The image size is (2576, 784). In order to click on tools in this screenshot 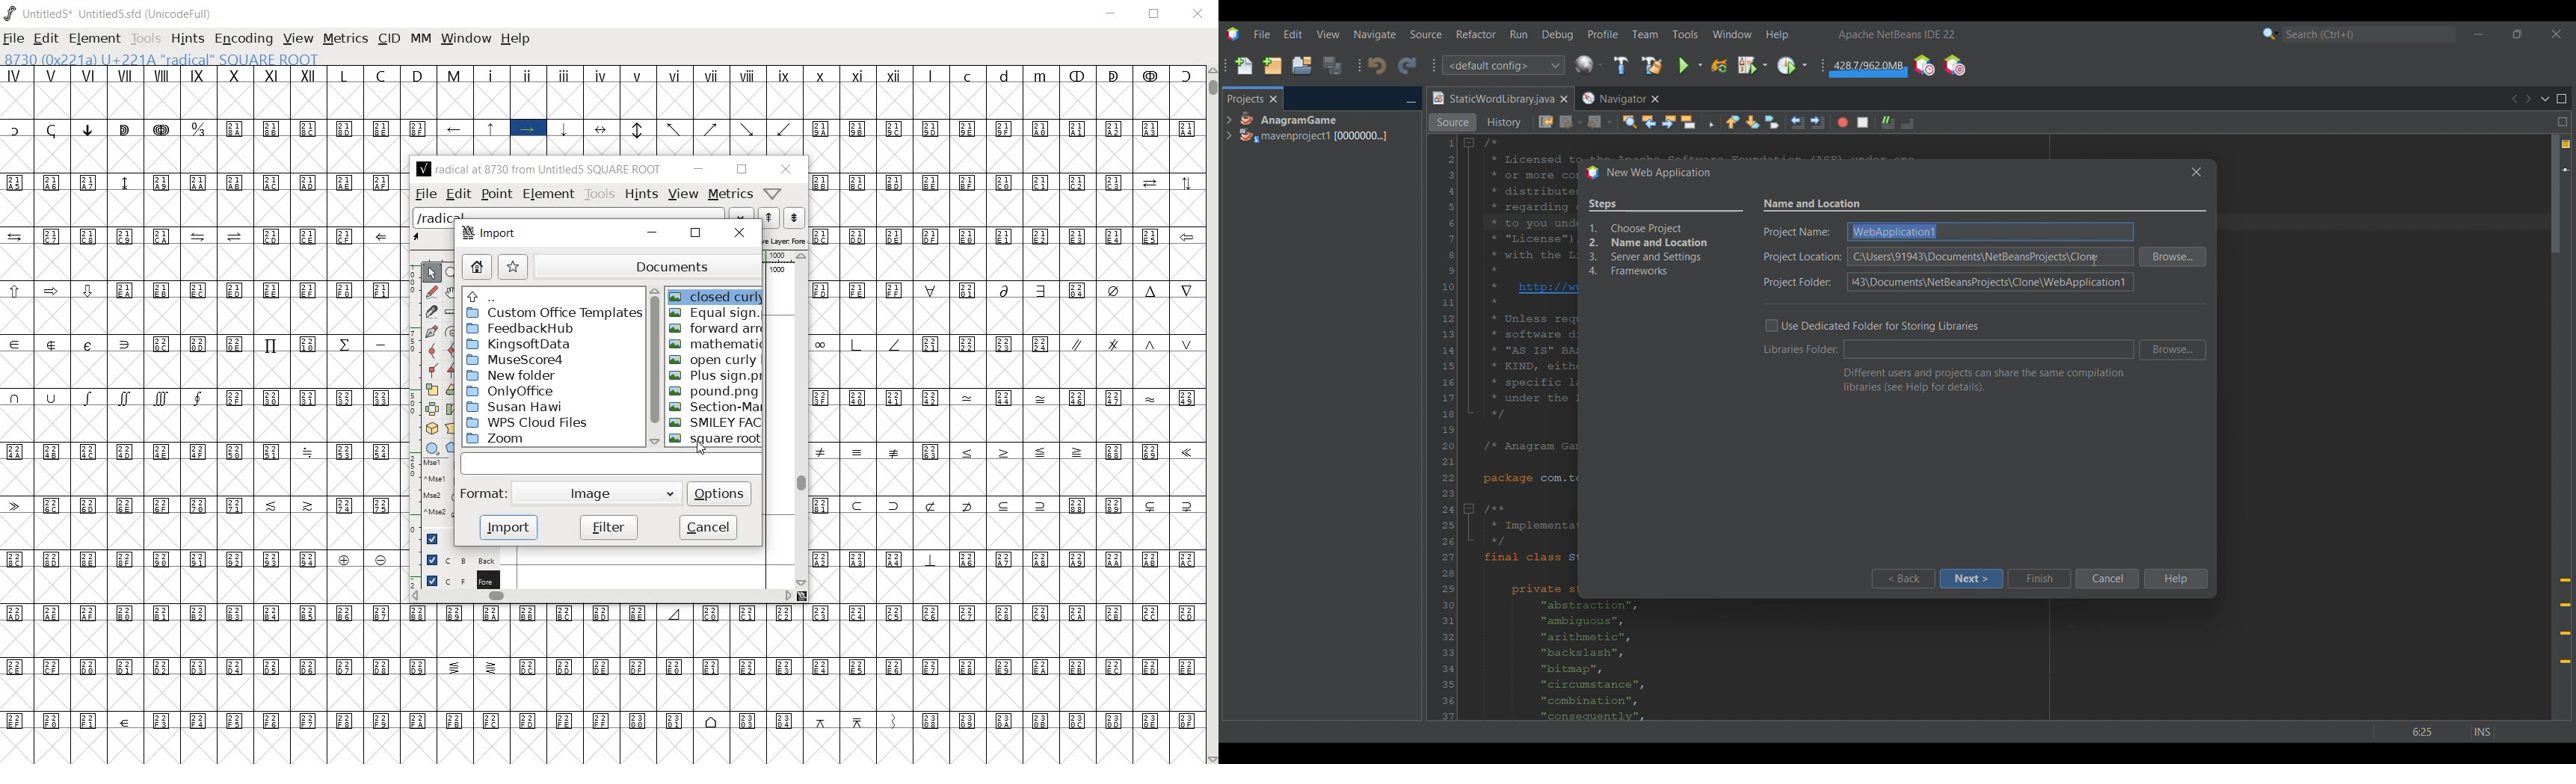, I will do `click(598, 193)`.